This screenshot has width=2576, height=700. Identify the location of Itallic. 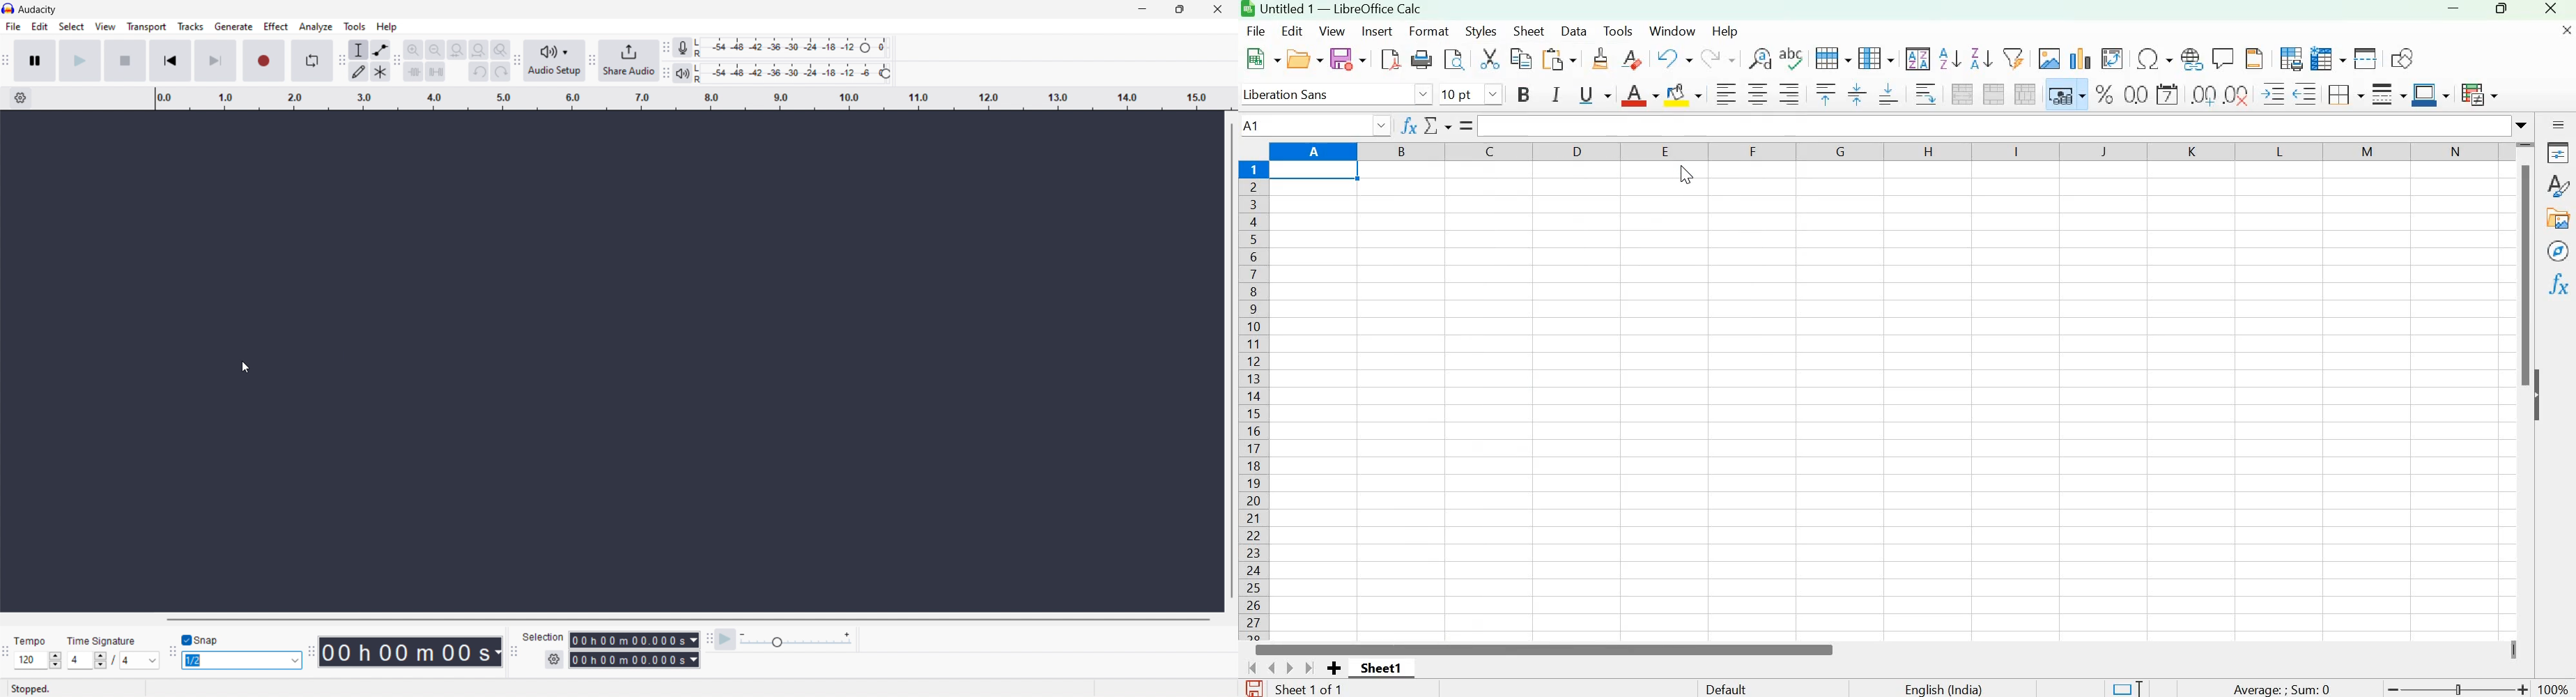
(1557, 95).